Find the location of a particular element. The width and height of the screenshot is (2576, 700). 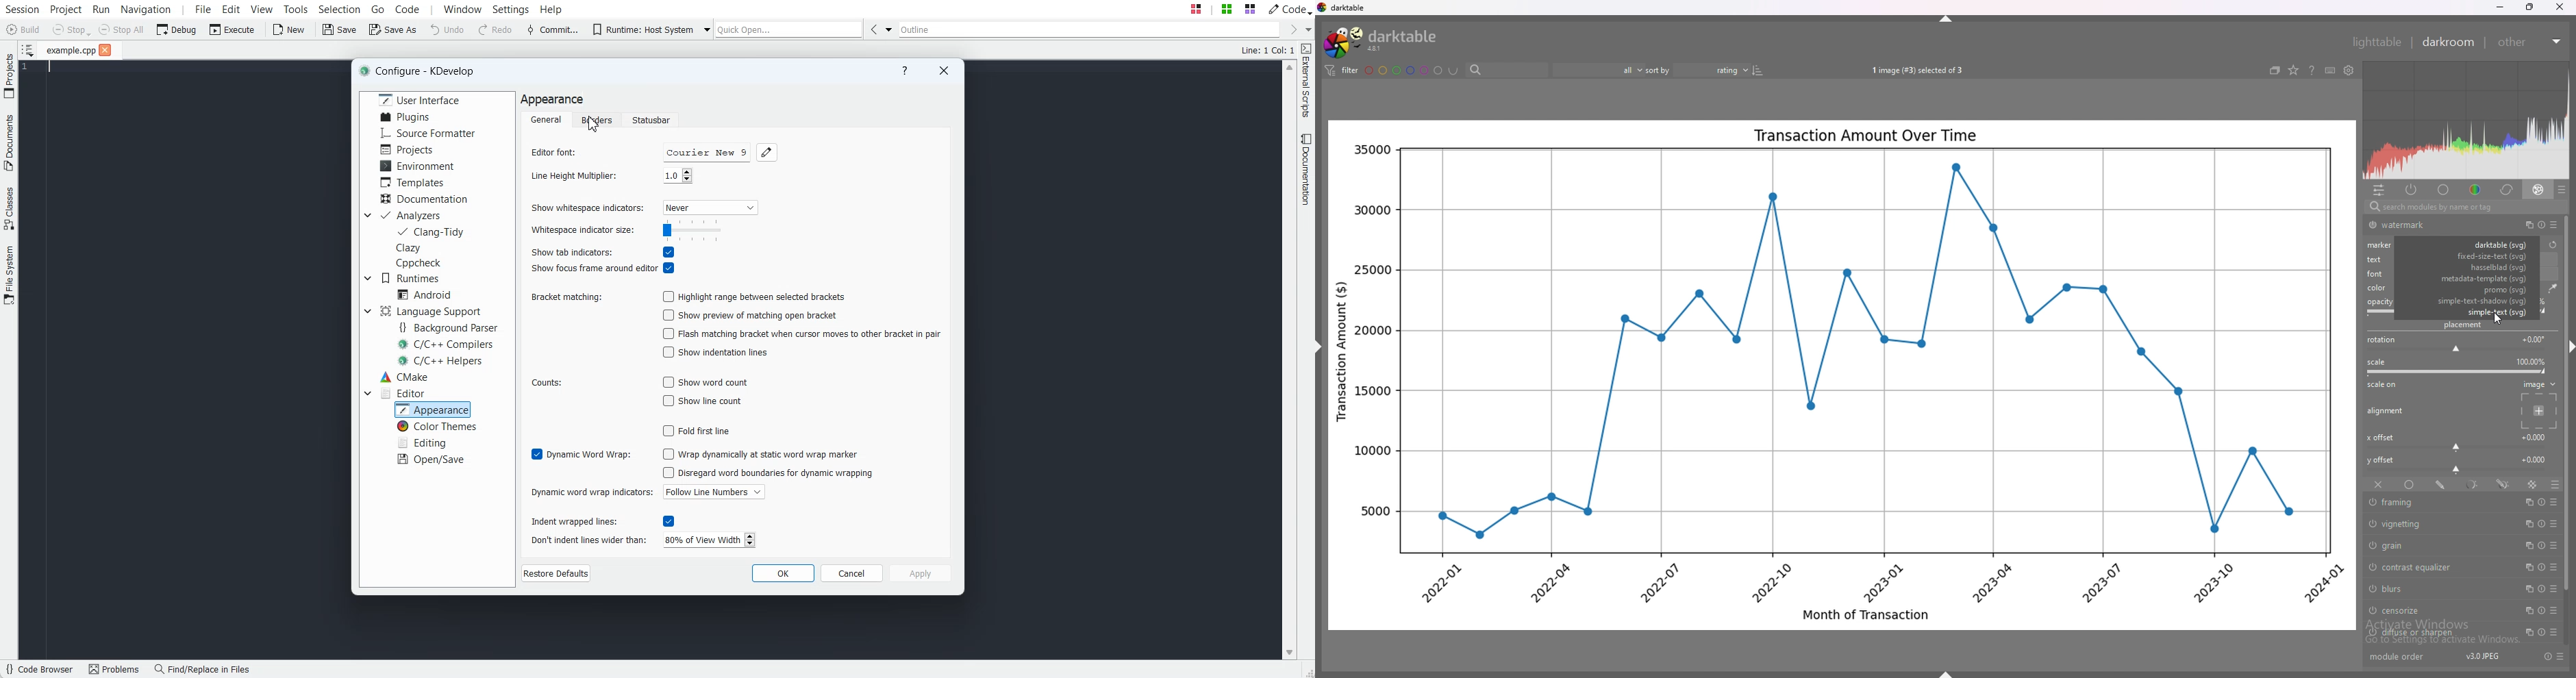

correct is located at coordinates (2506, 190).